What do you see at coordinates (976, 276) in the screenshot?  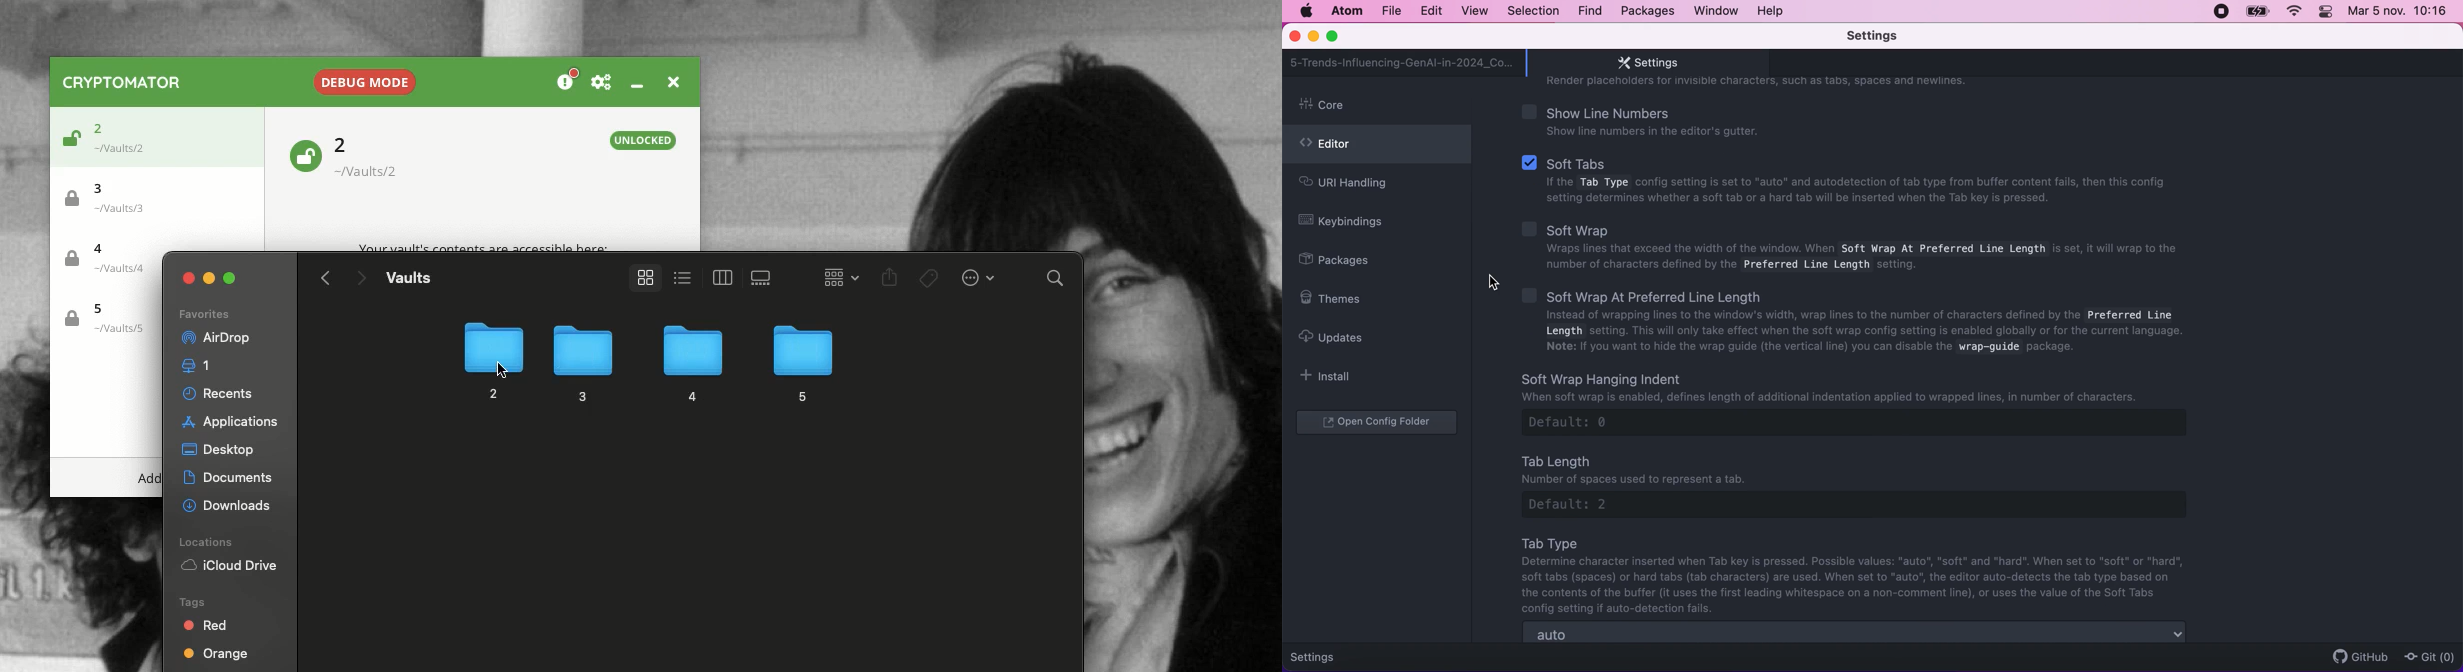 I see `Options` at bounding box center [976, 276].